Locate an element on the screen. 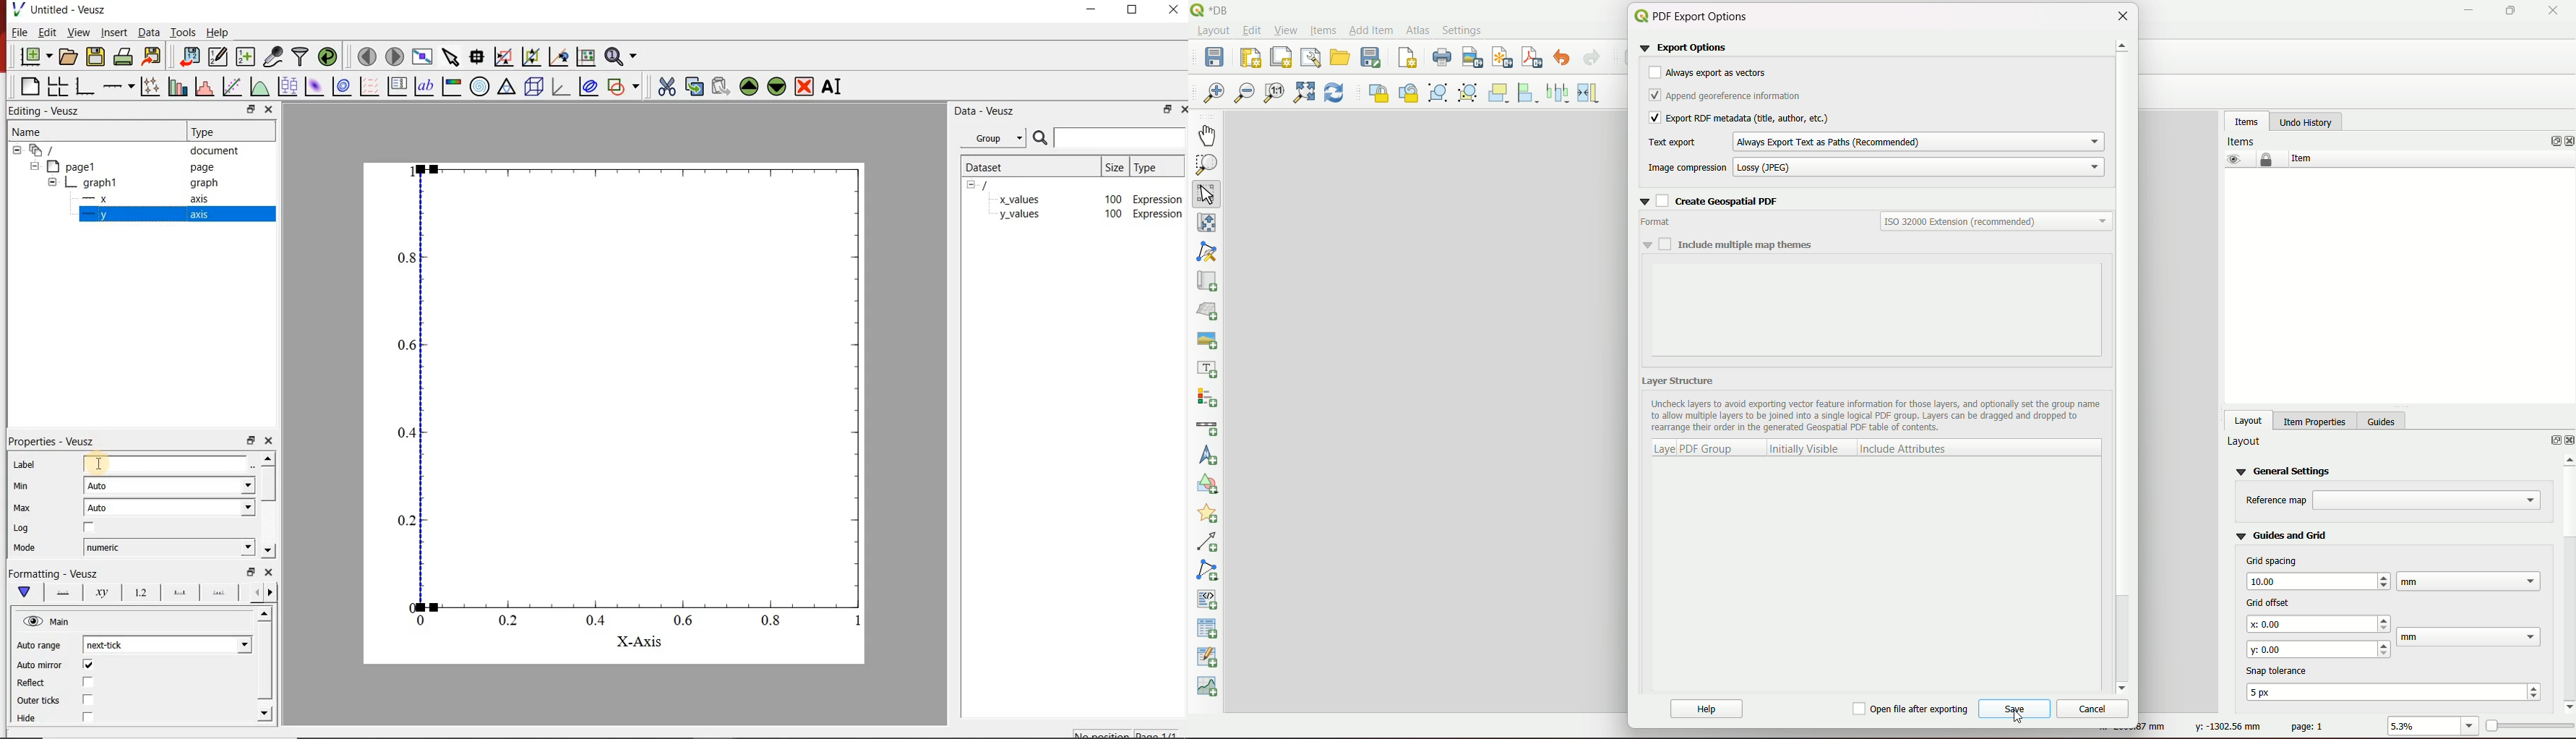  lock selected item is located at coordinates (1376, 92).